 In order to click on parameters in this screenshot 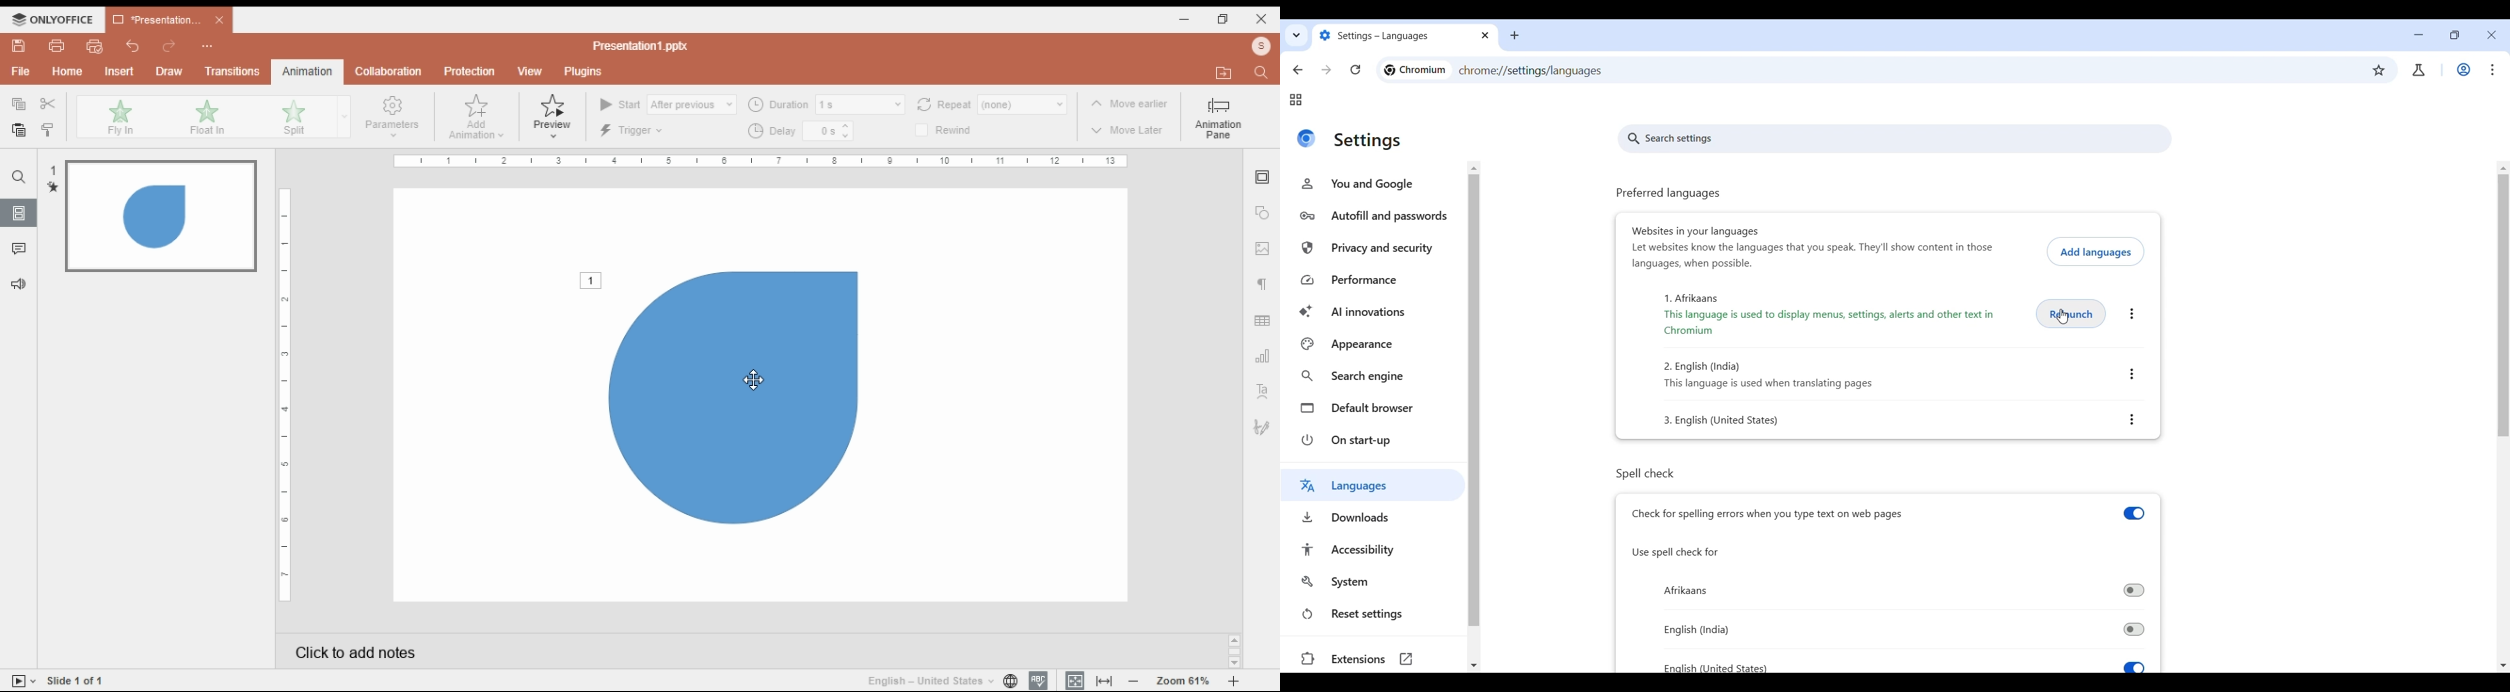, I will do `click(390, 116)`.